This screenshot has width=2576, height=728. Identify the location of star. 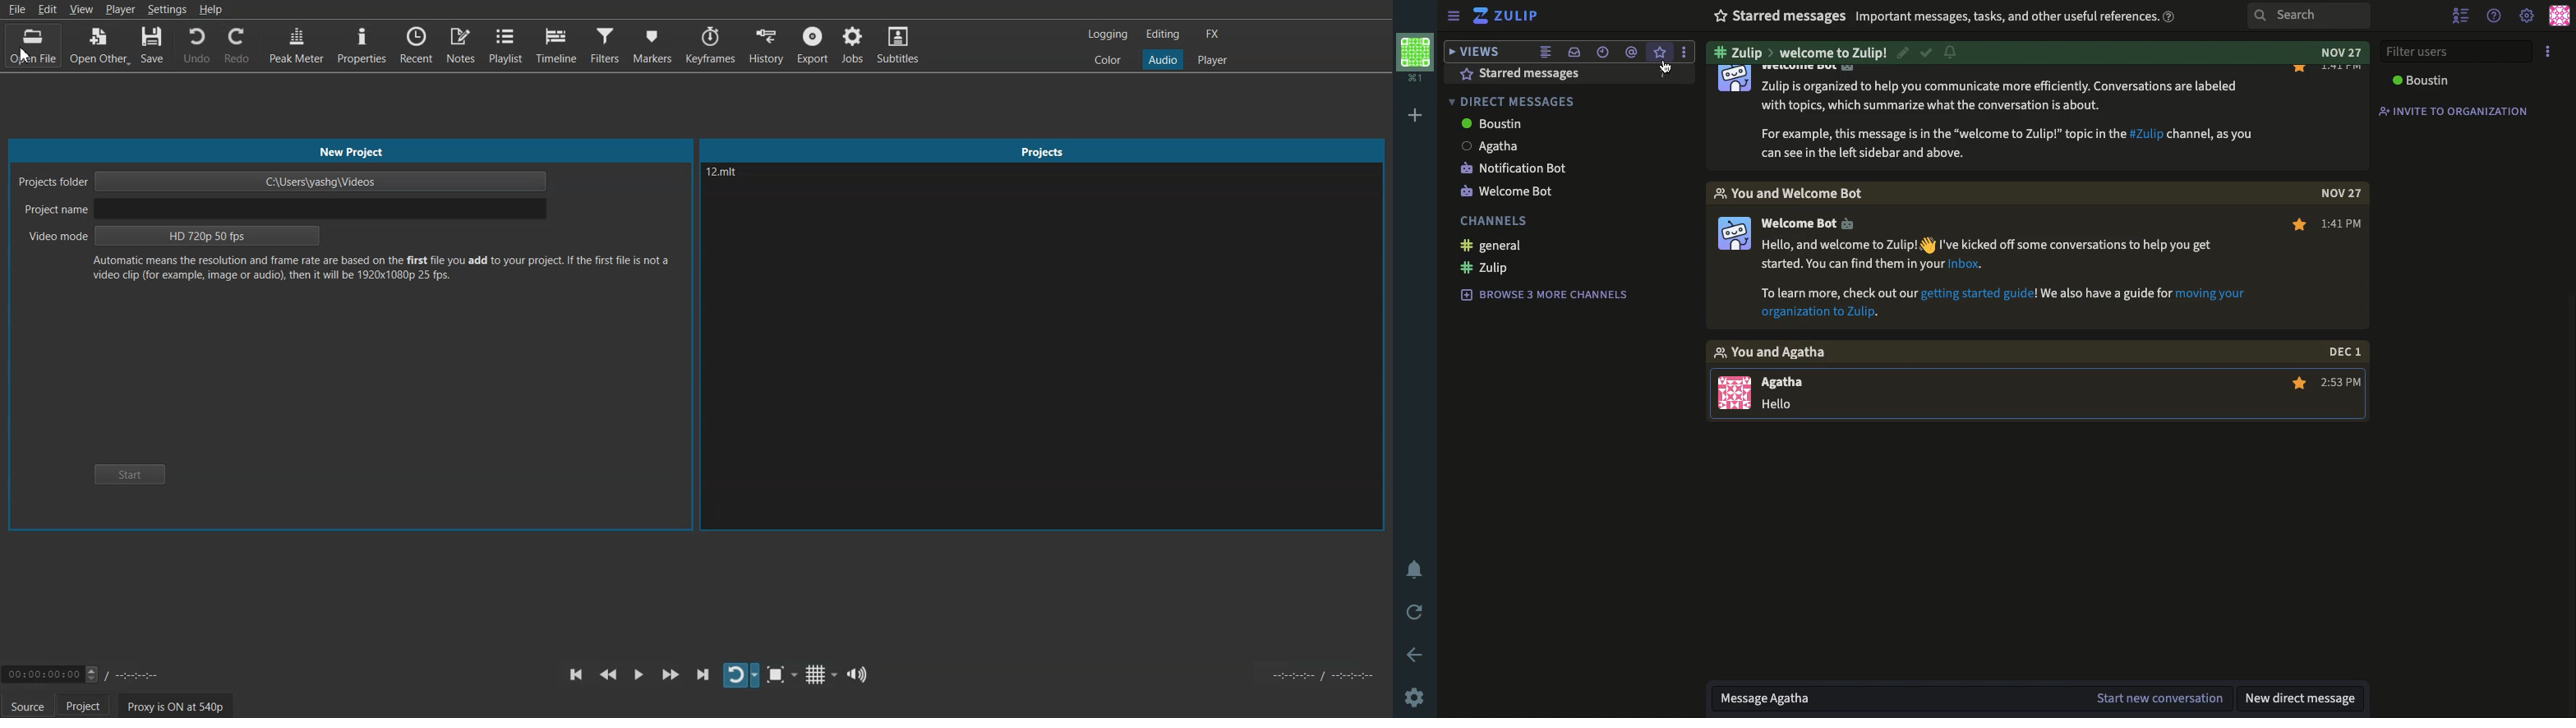
(2298, 384).